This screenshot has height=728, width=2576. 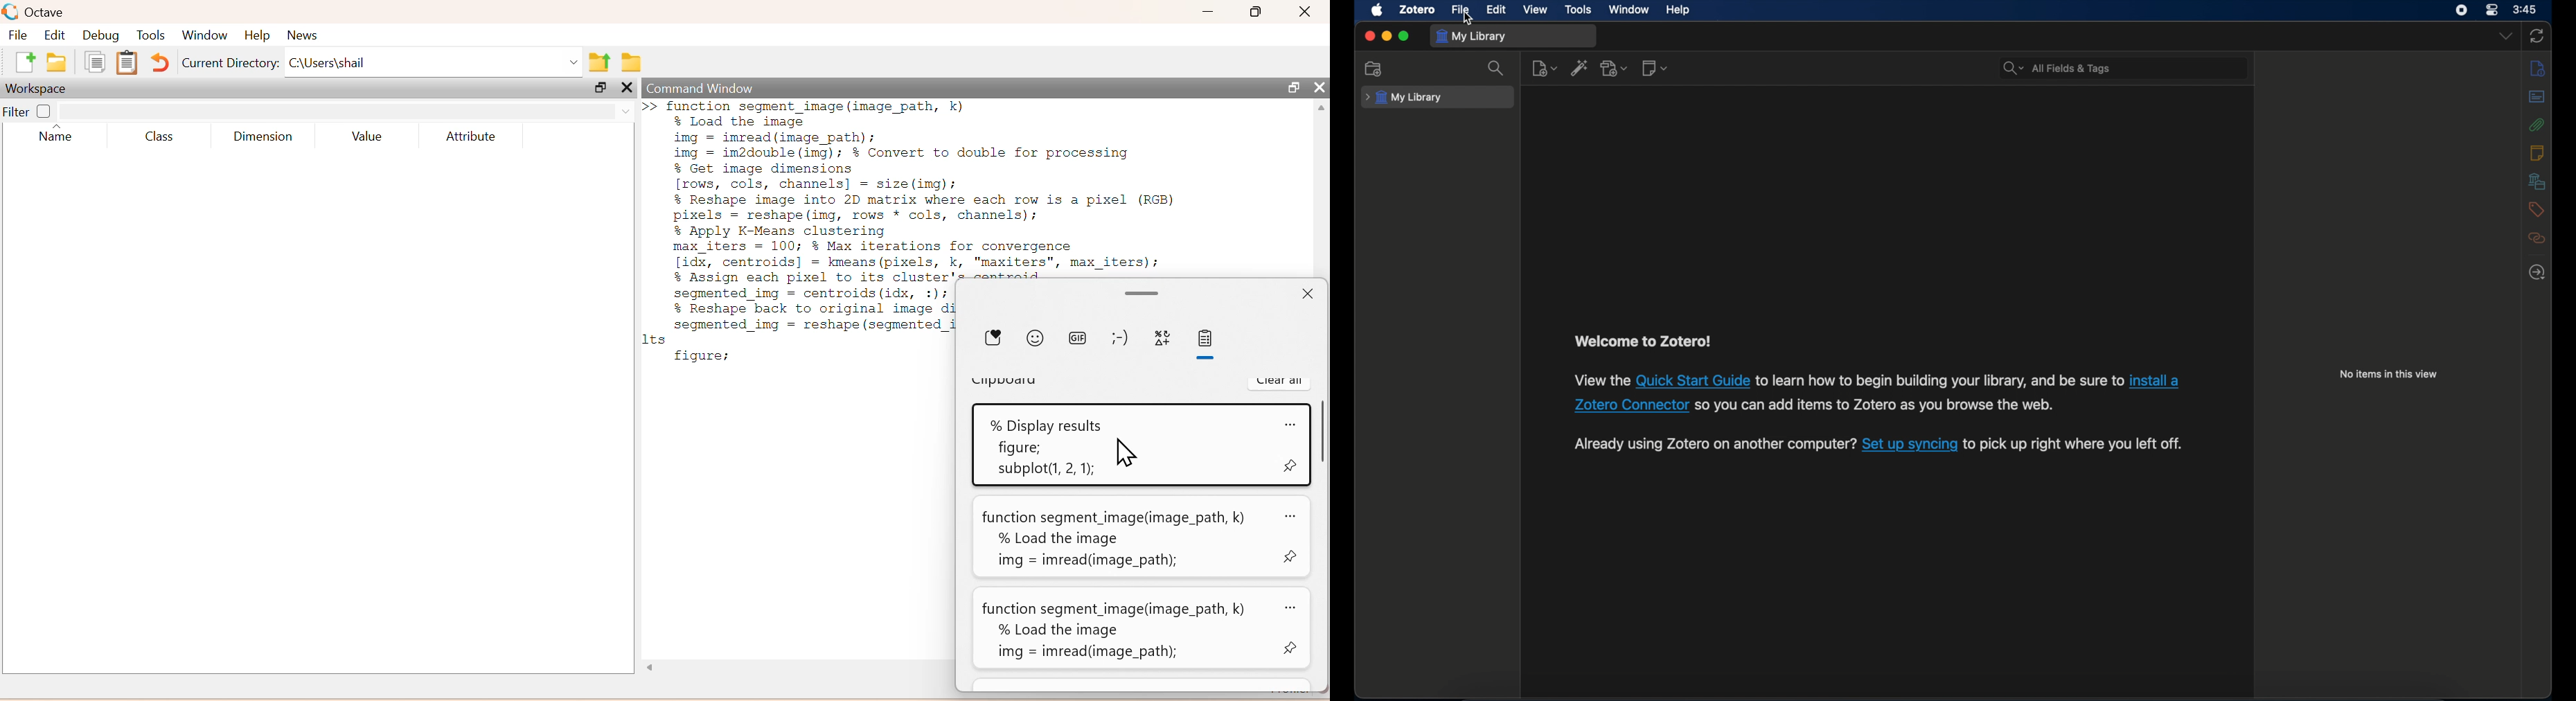 What do you see at coordinates (1497, 10) in the screenshot?
I see `edit` at bounding box center [1497, 10].